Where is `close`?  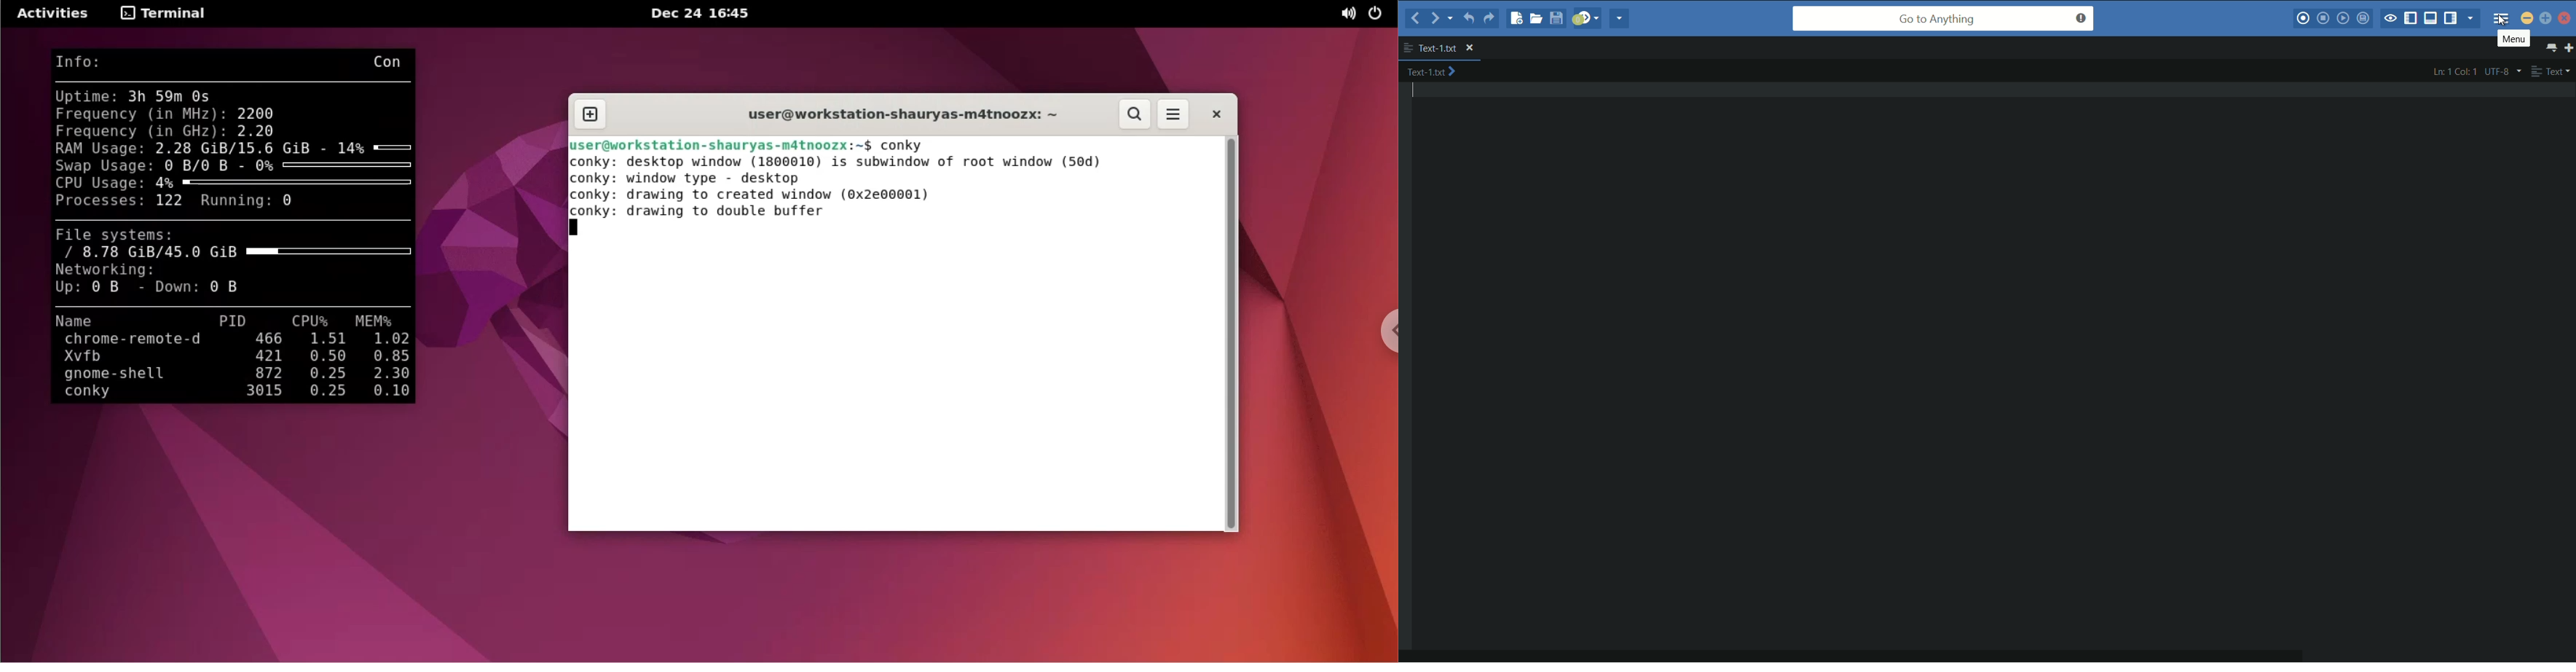
close is located at coordinates (1477, 47).